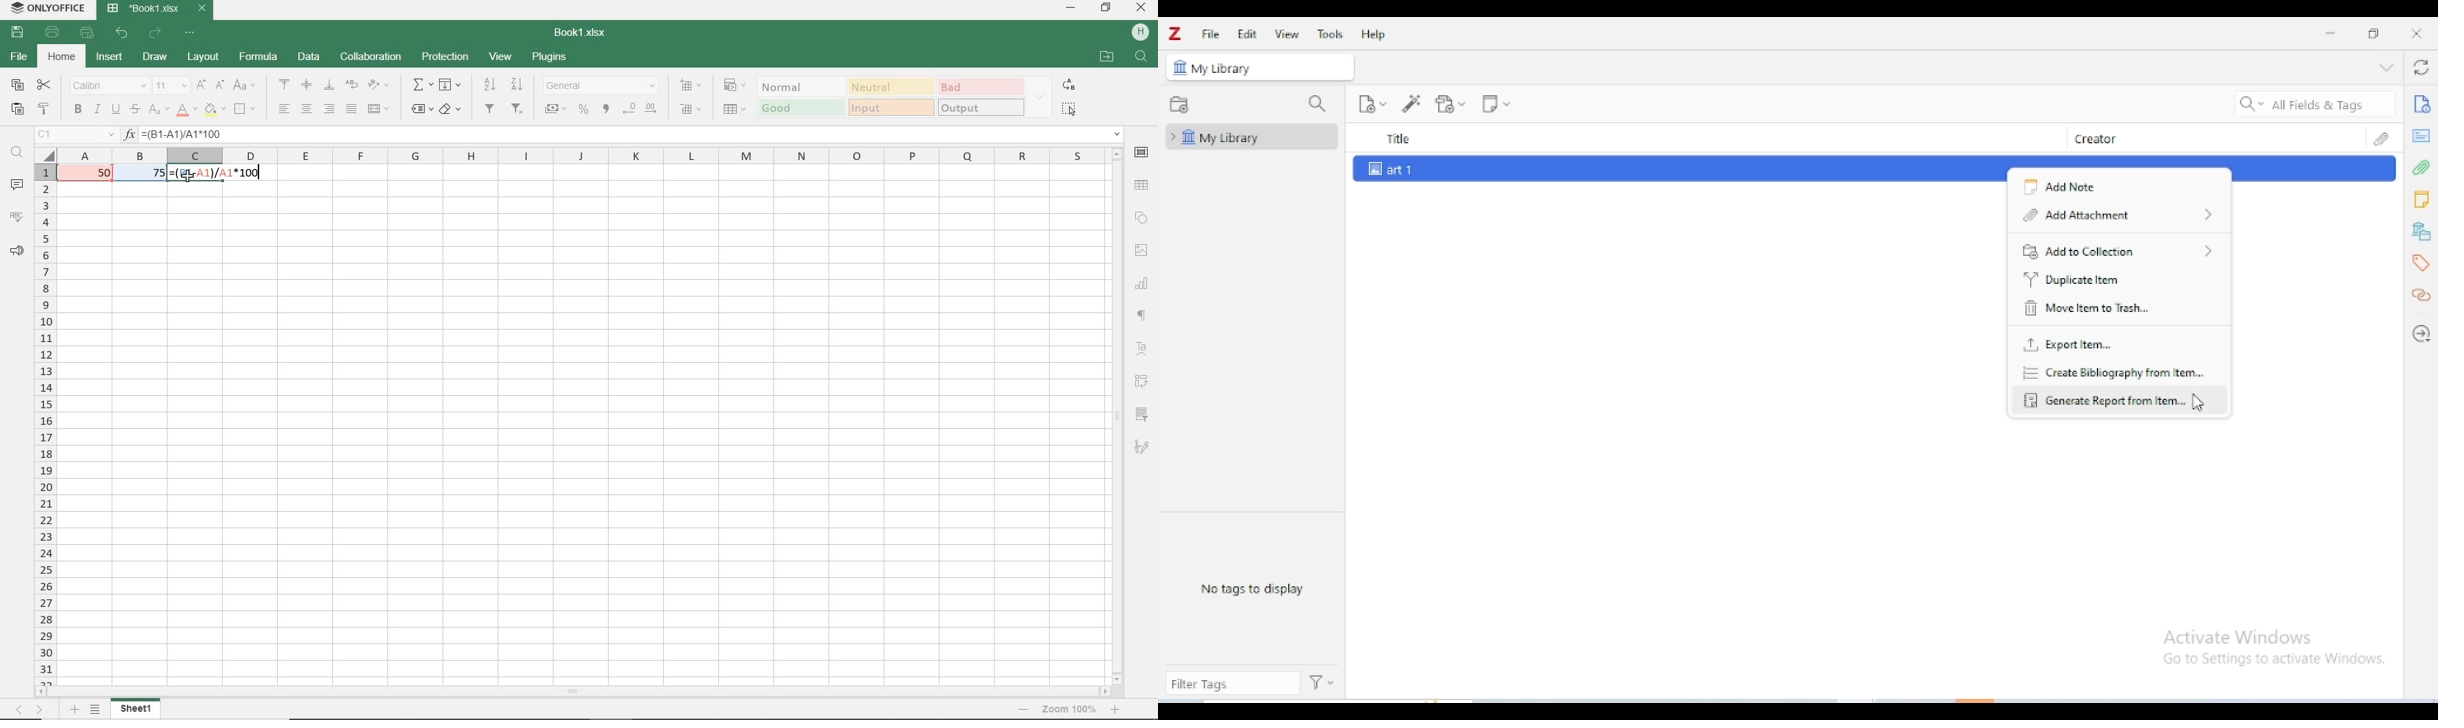 This screenshot has width=2464, height=728. Describe the element at coordinates (490, 110) in the screenshot. I see `add filter` at that location.